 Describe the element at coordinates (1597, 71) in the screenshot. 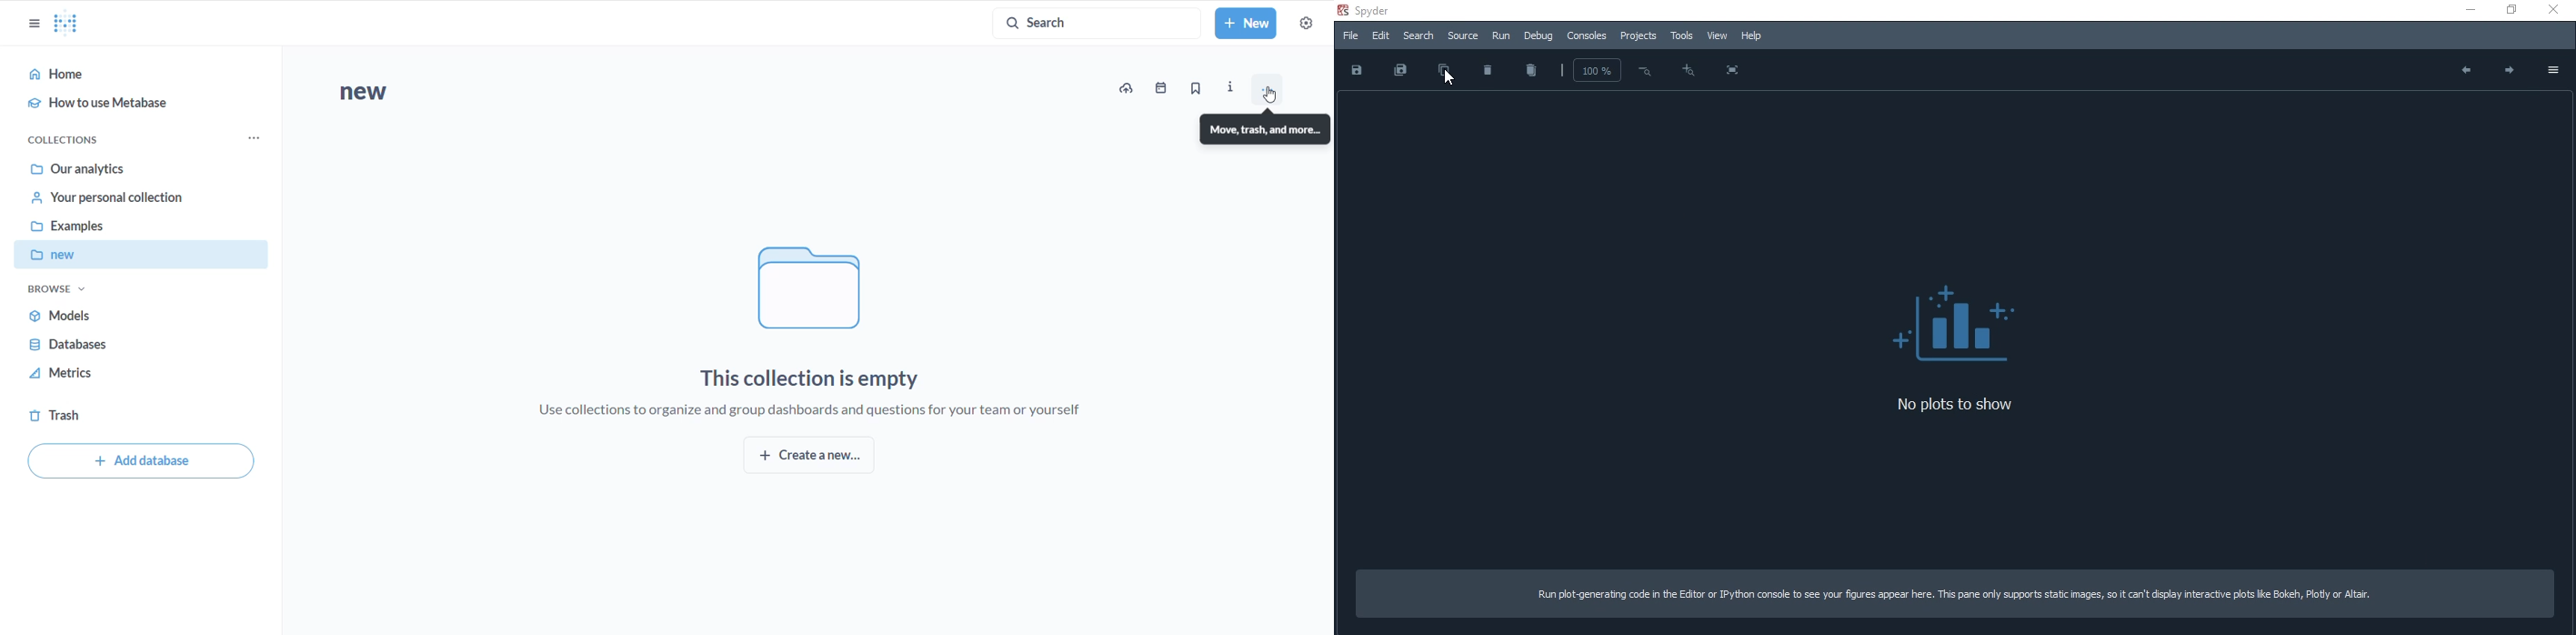

I see `zoom percent` at that location.